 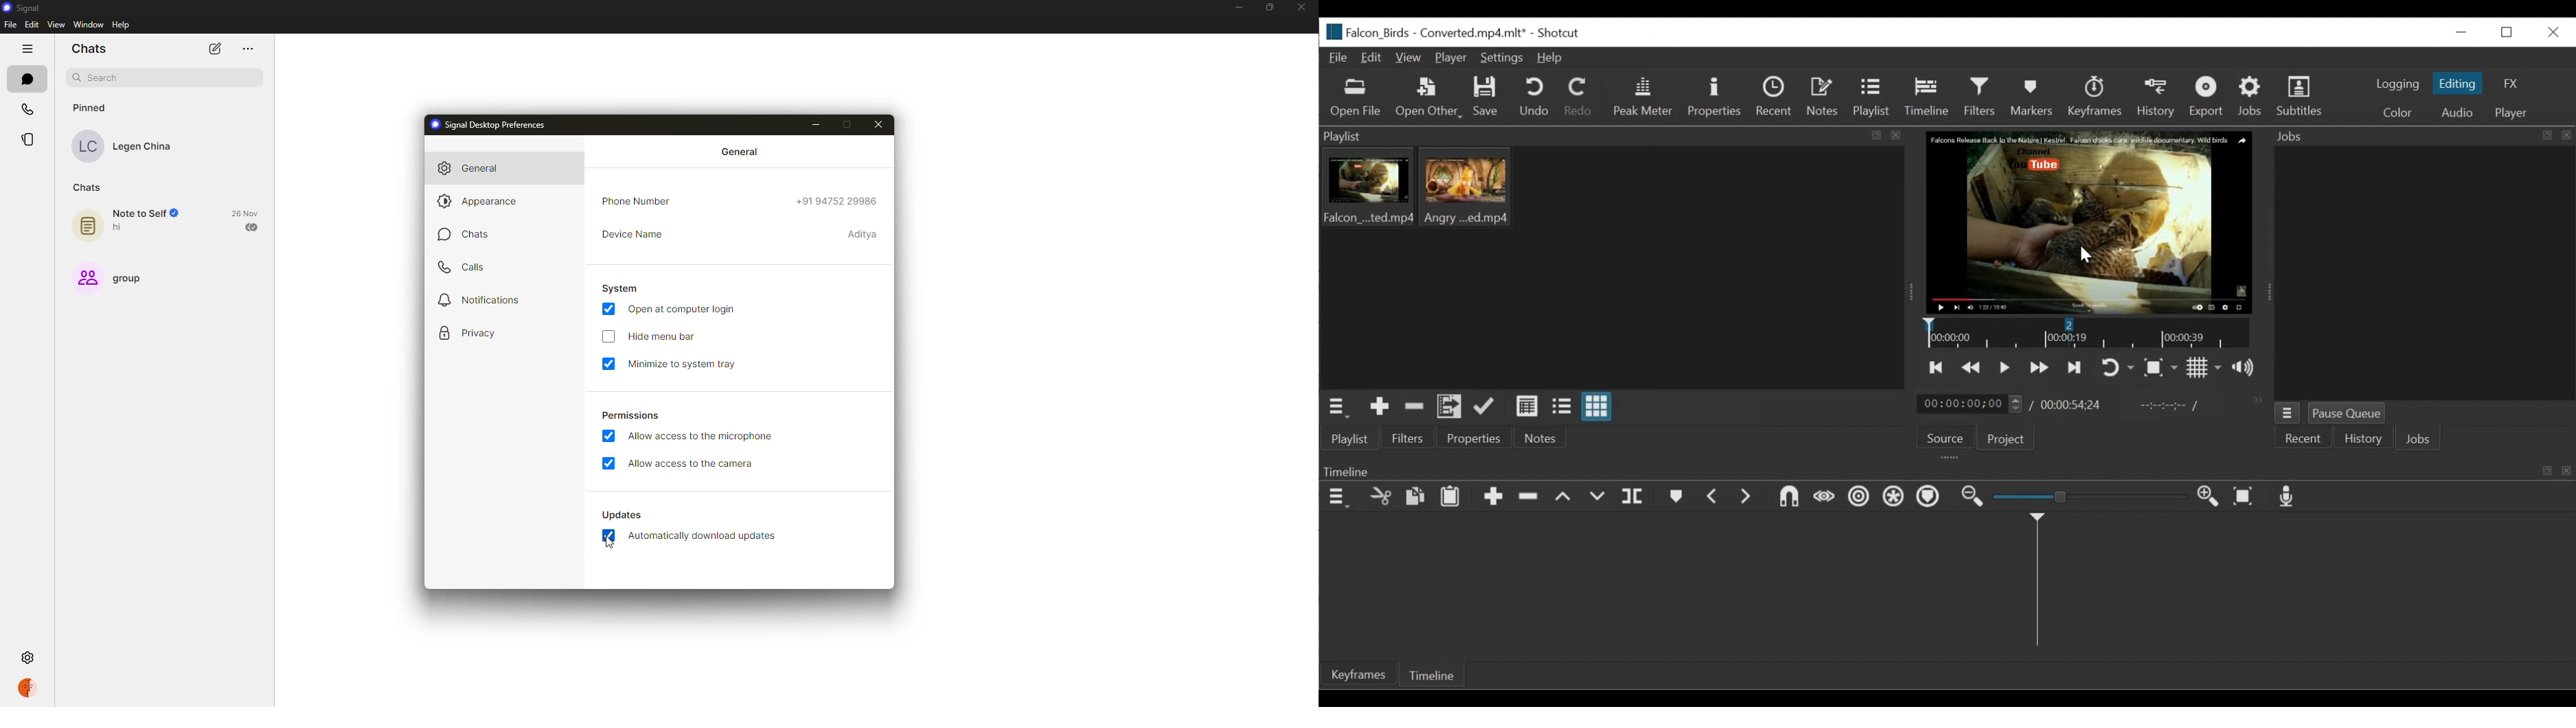 I want to click on Adjust Zoom timeline Slider, so click(x=2088, y=498).